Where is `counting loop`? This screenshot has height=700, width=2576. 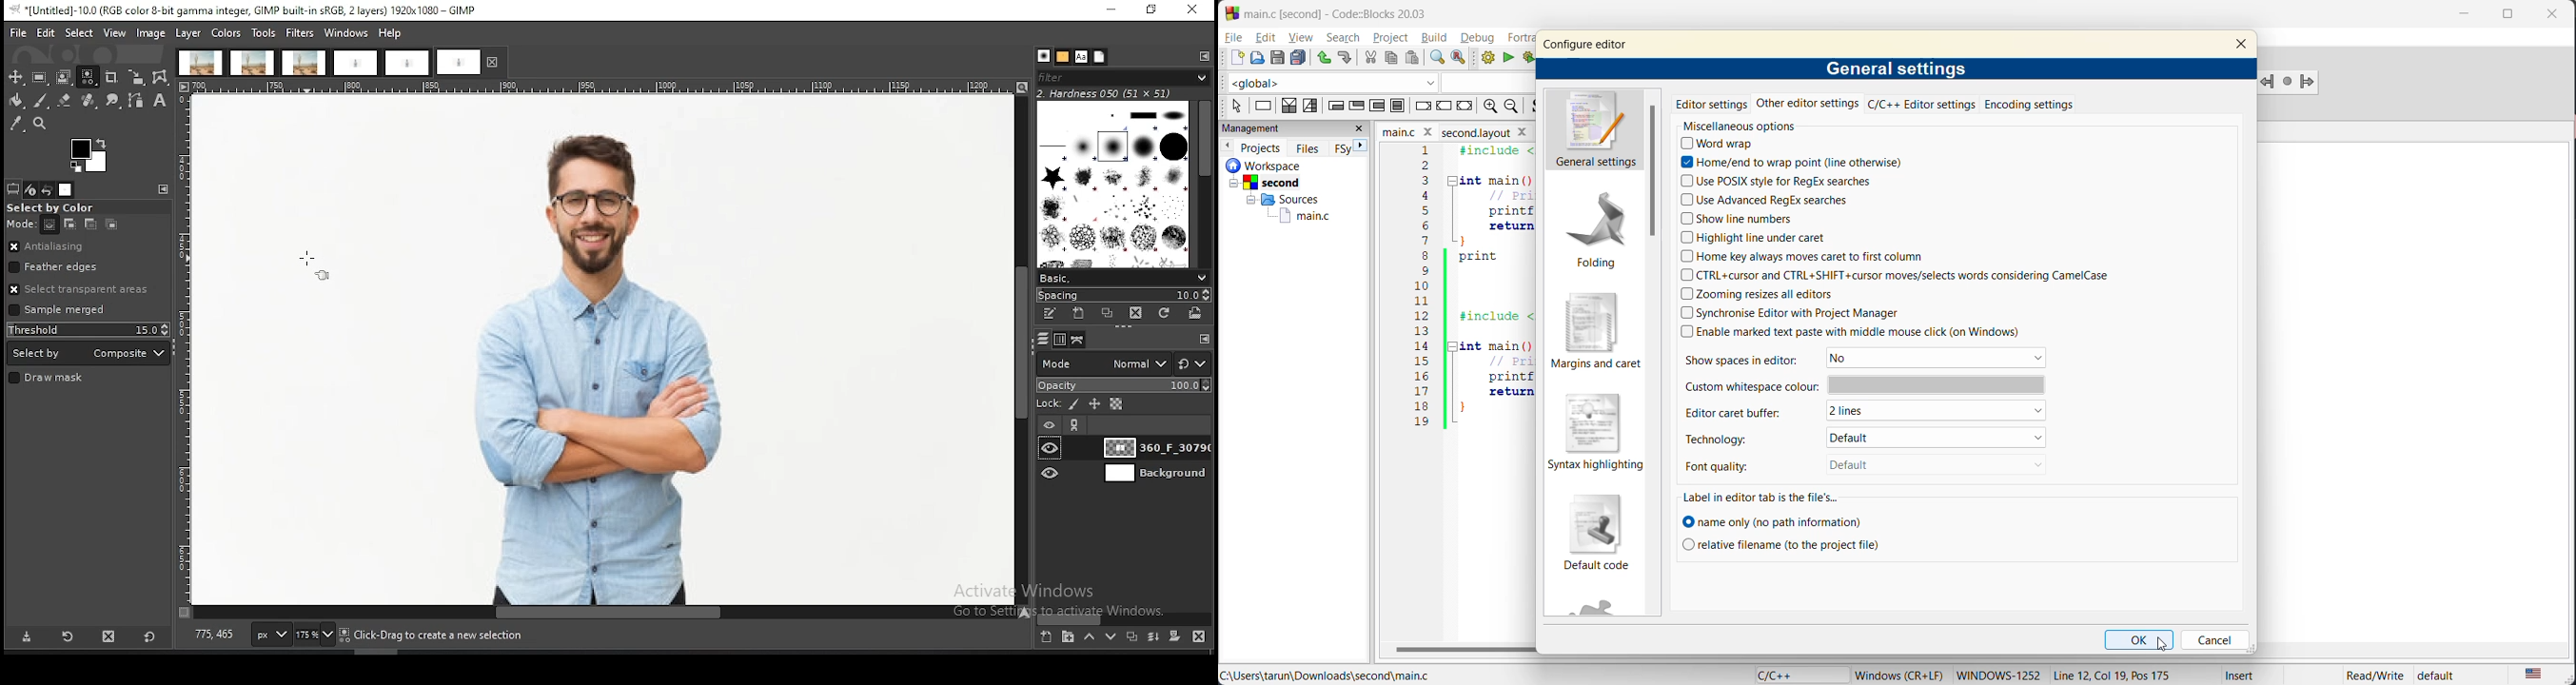 counting loop is located at coordinates (1377, 107).